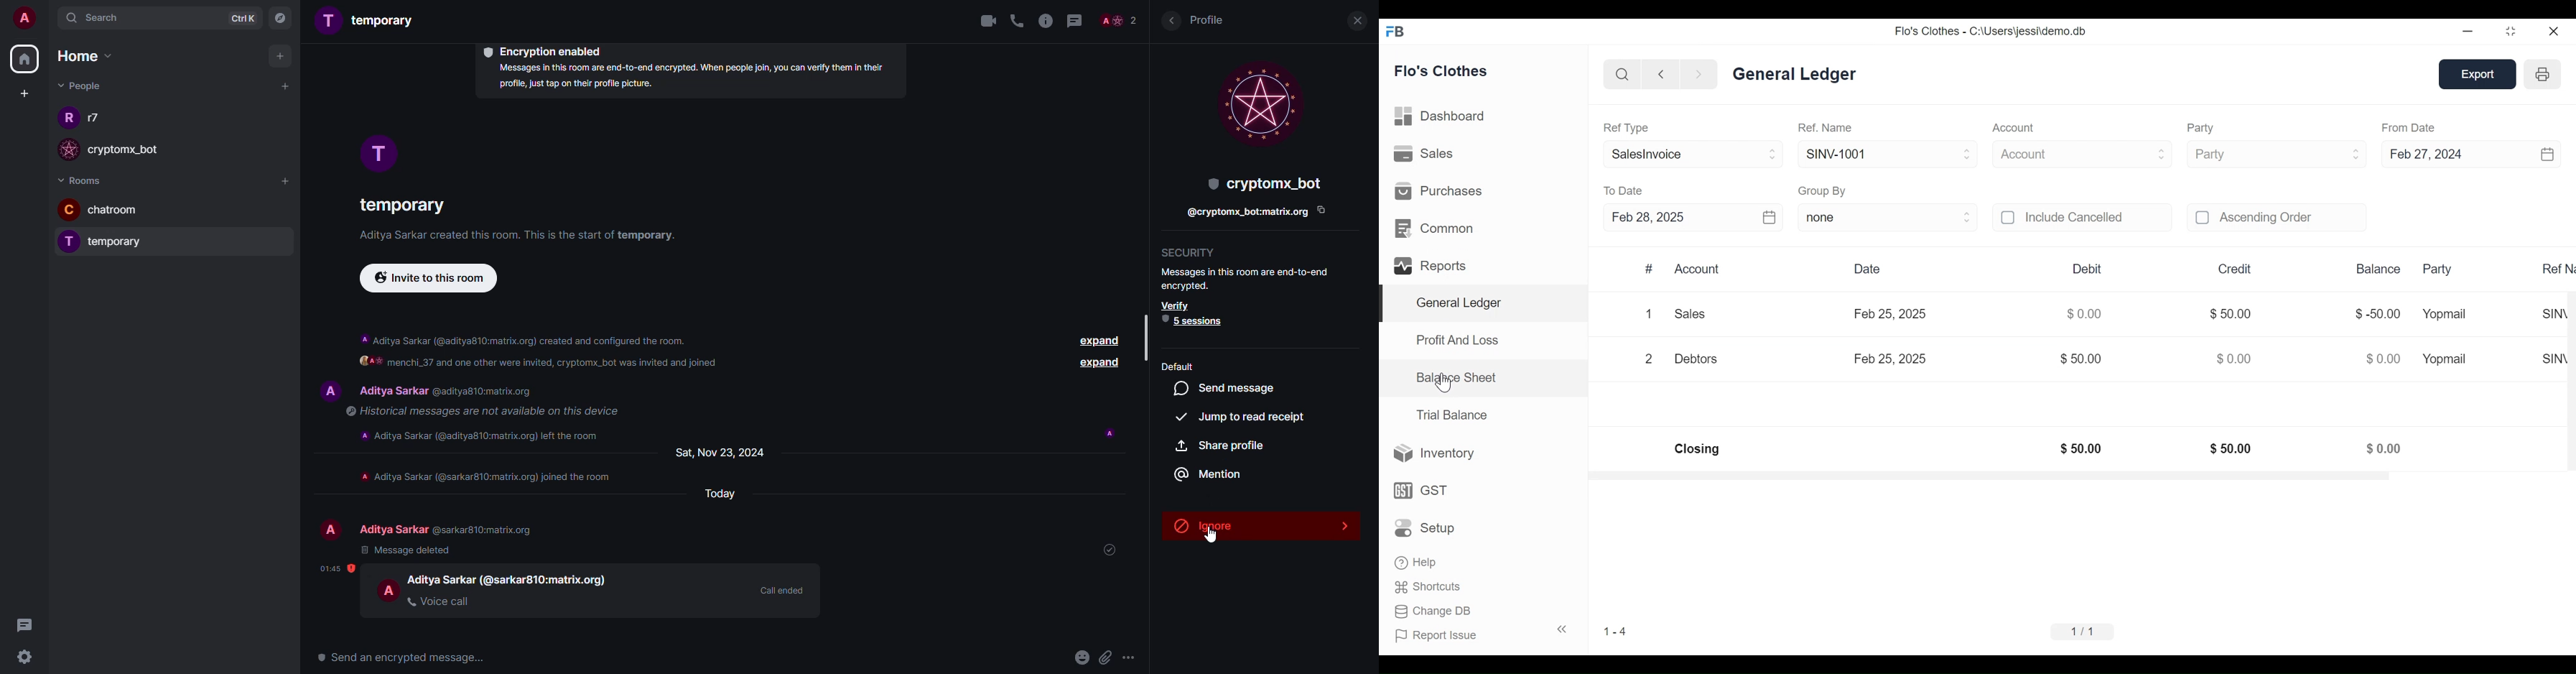 The height and width of the screenshot is (700, 2576). Describe the element at coordinates (1426, 529) in the screenshot. I see `setup` at that location.